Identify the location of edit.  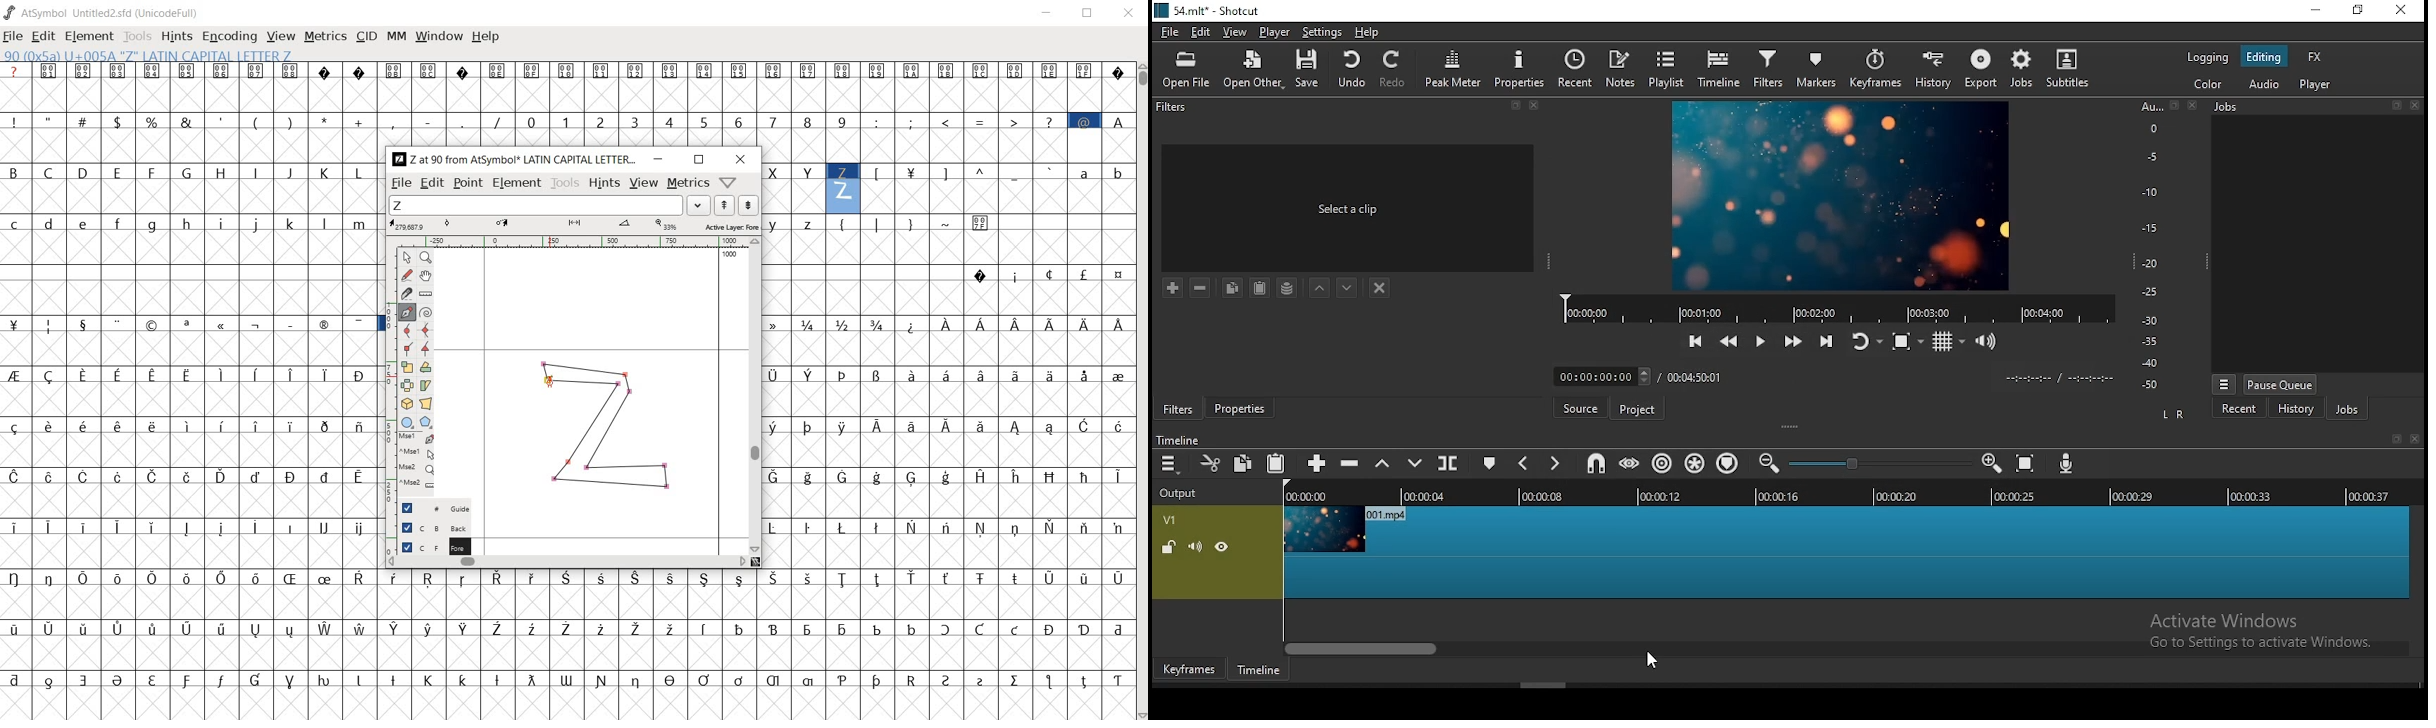
(1201, 33).